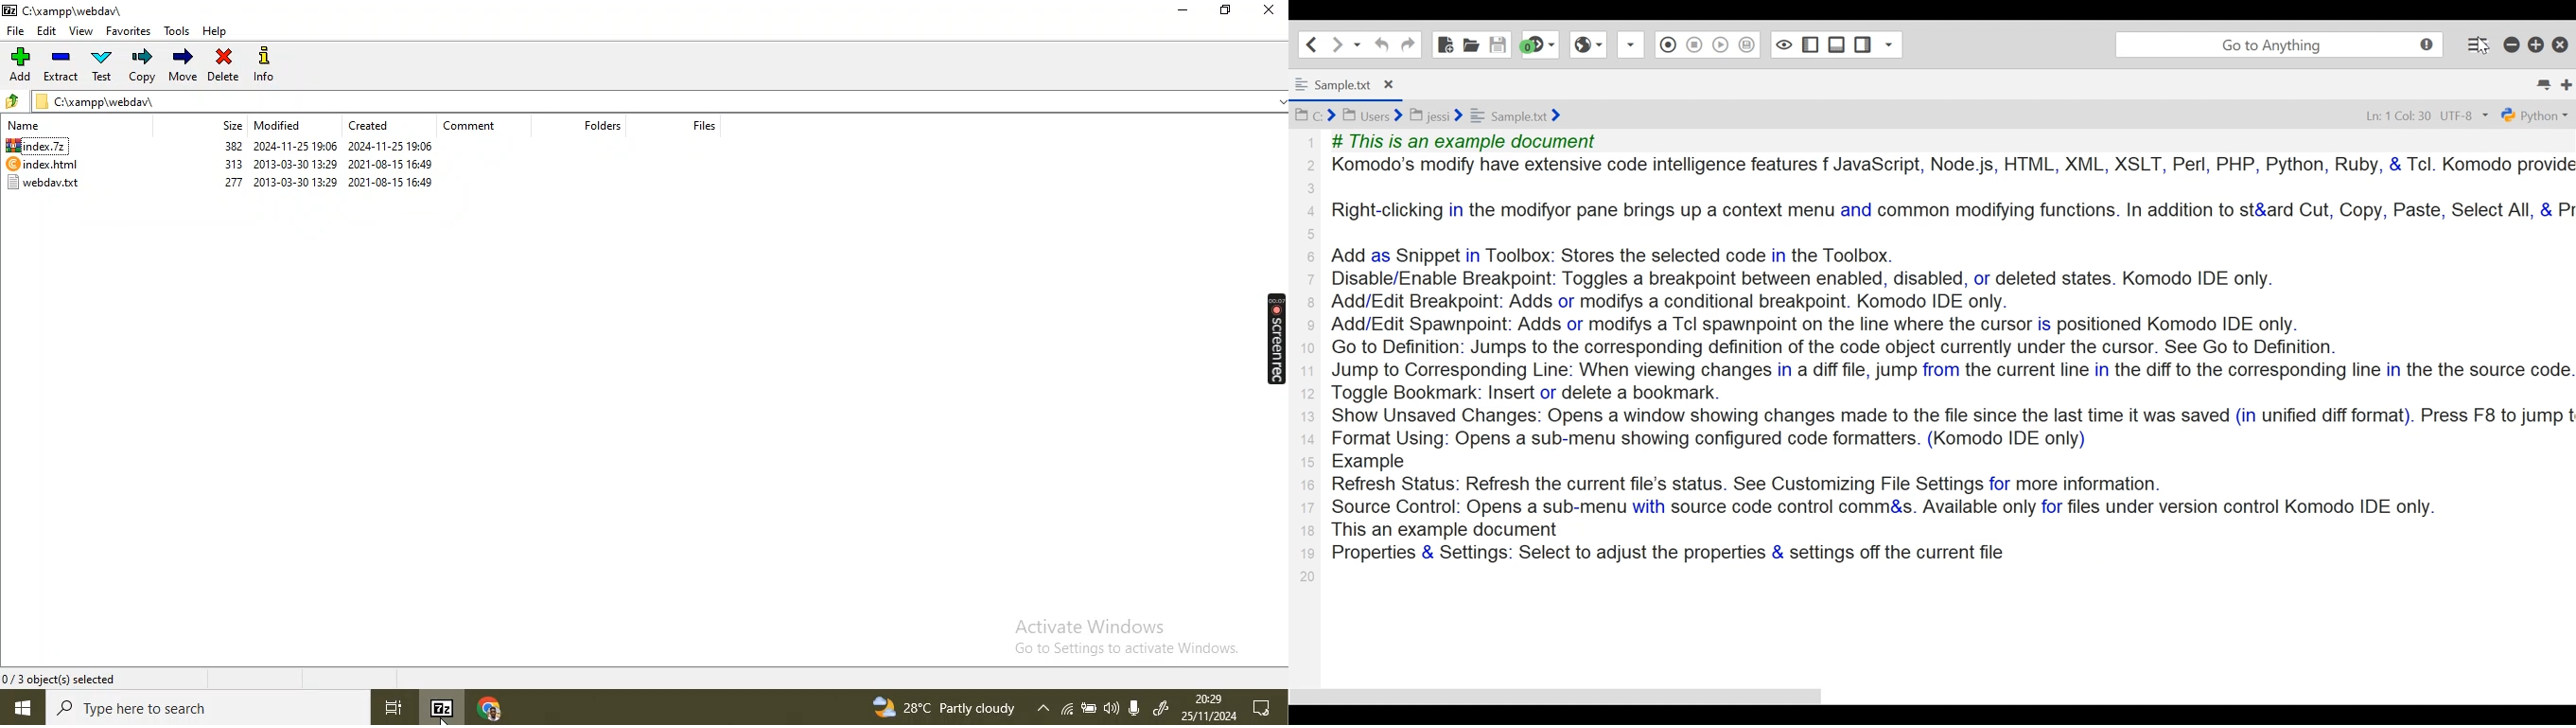 The height and width of the screenshot is (728, 2576). Describe the element at coordinates (484, 126) in the screenshot. I see `comment` at that location.